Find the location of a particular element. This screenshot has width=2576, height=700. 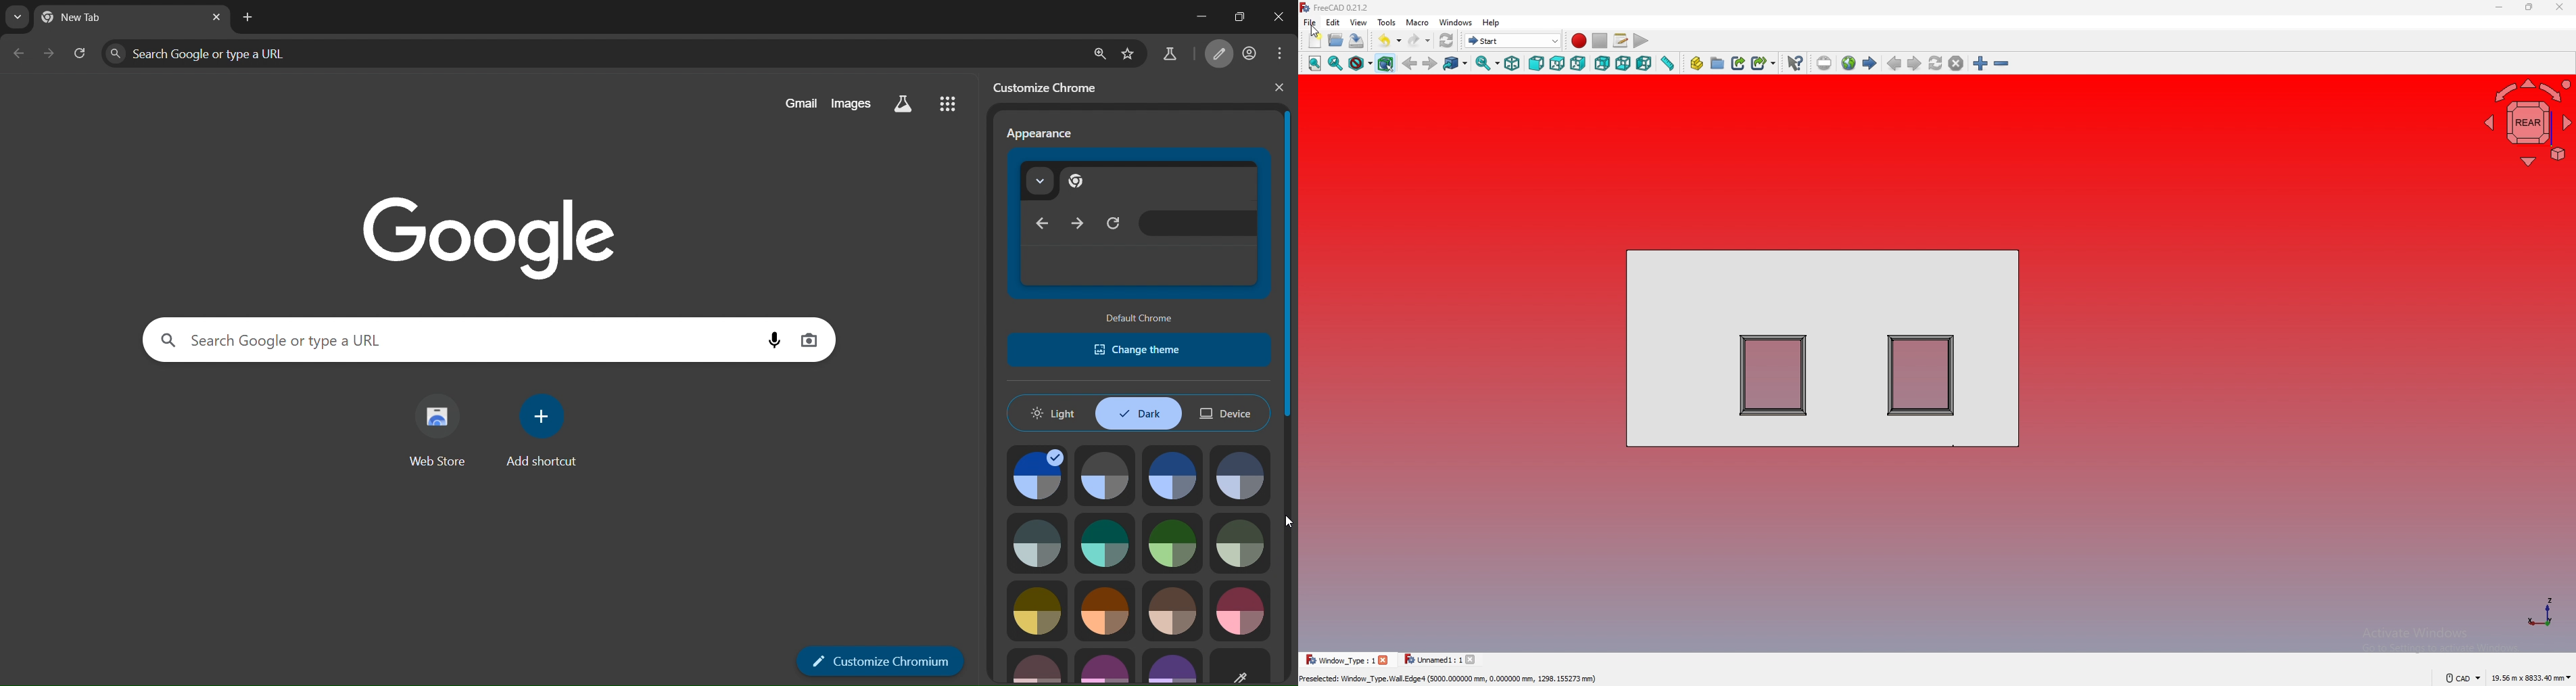

zoom out is located at coordinates (2001, 64).